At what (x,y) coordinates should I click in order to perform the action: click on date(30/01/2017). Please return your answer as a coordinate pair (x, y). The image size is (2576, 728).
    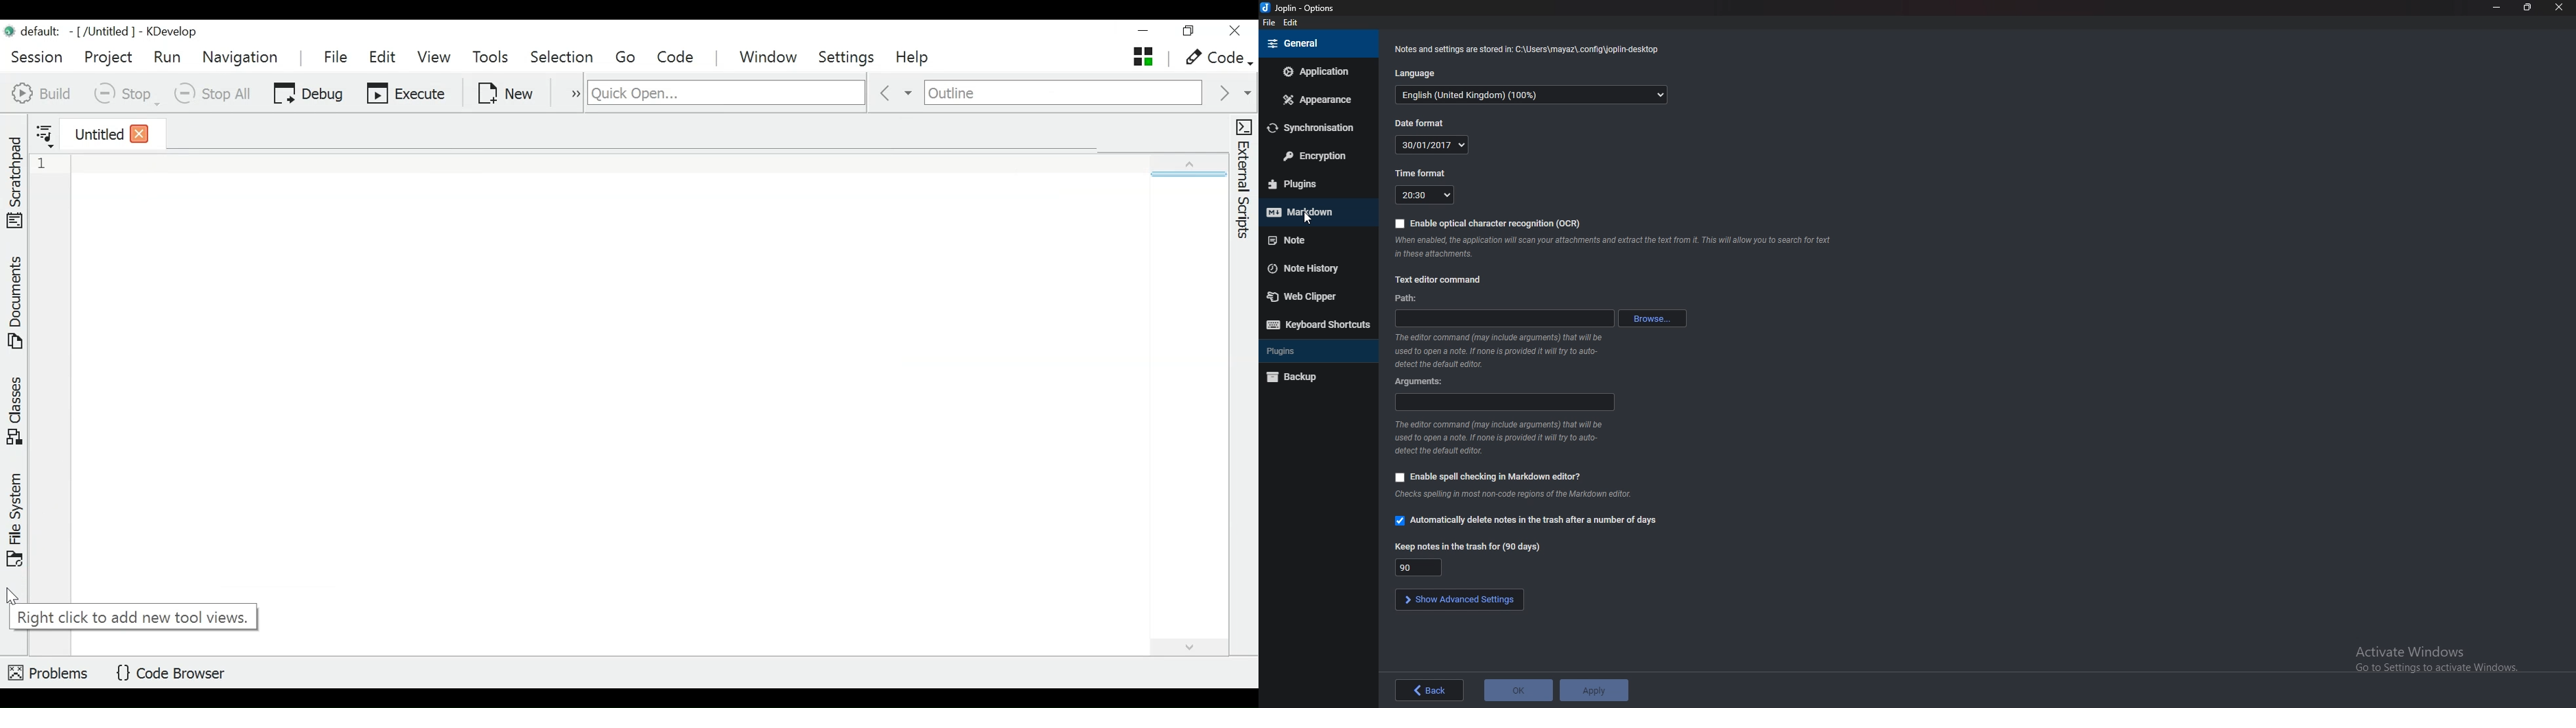
    Looking at the image, I should click on (1435, 145).